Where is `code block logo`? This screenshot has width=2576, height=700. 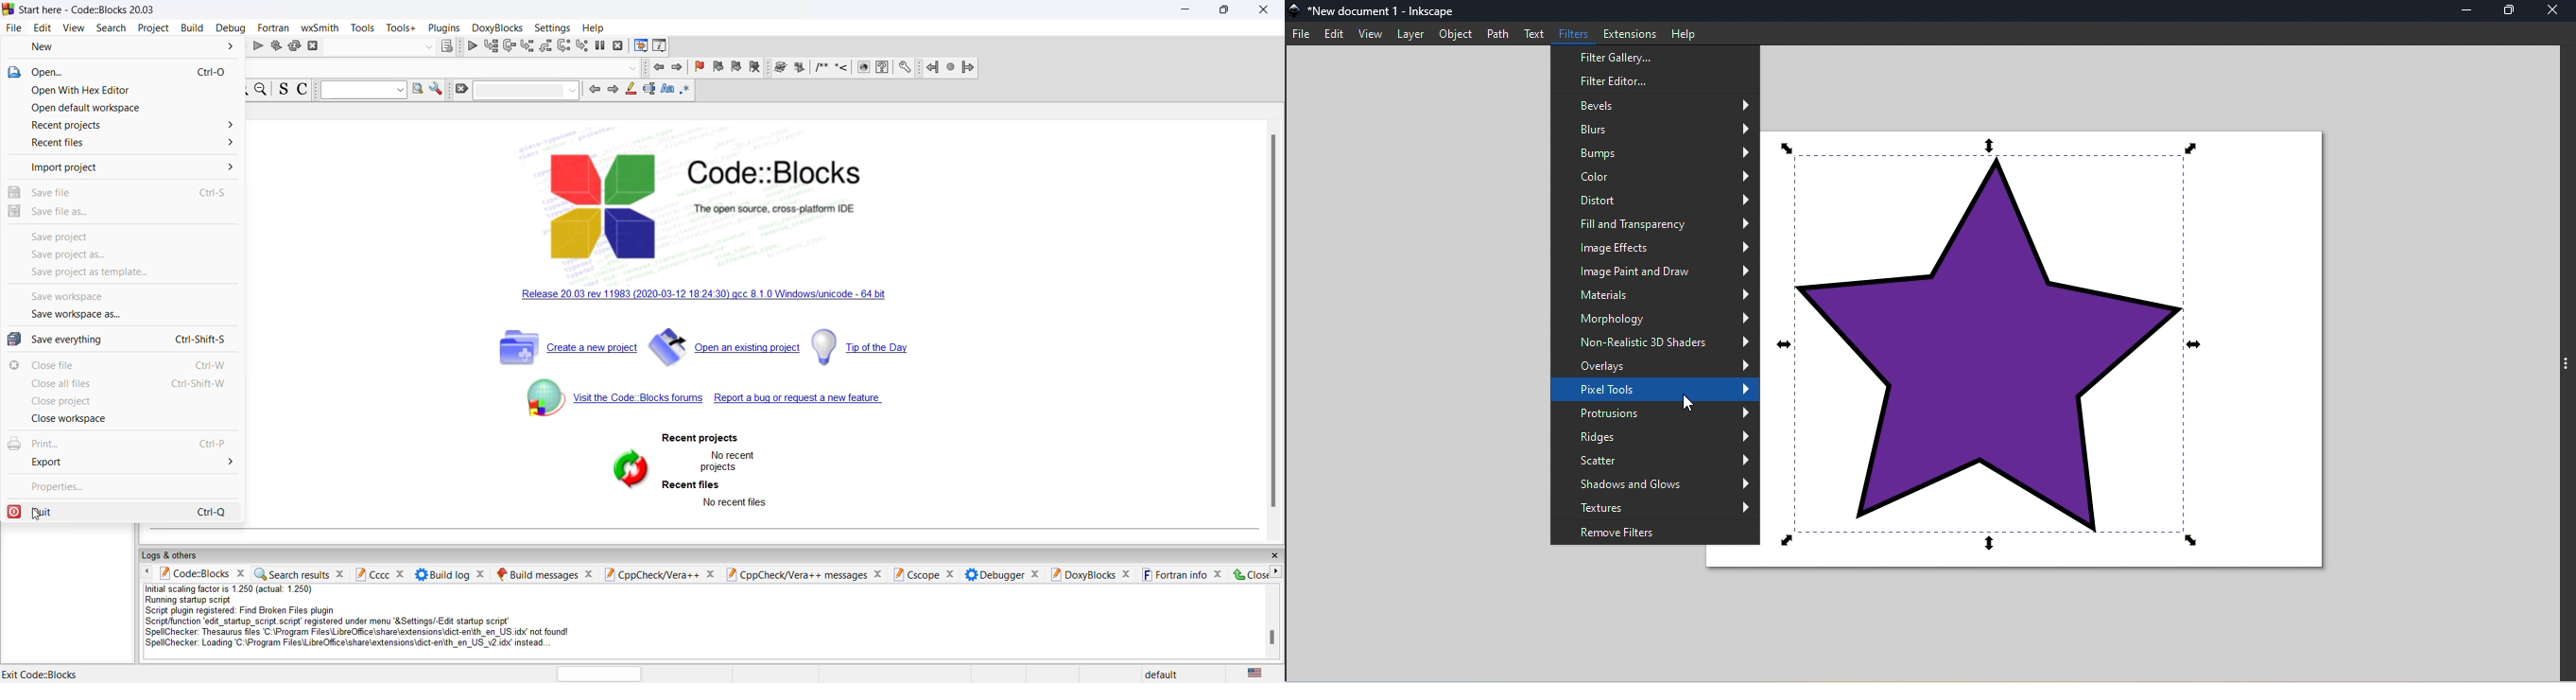 code block logo is located at coordinates (602, 204).